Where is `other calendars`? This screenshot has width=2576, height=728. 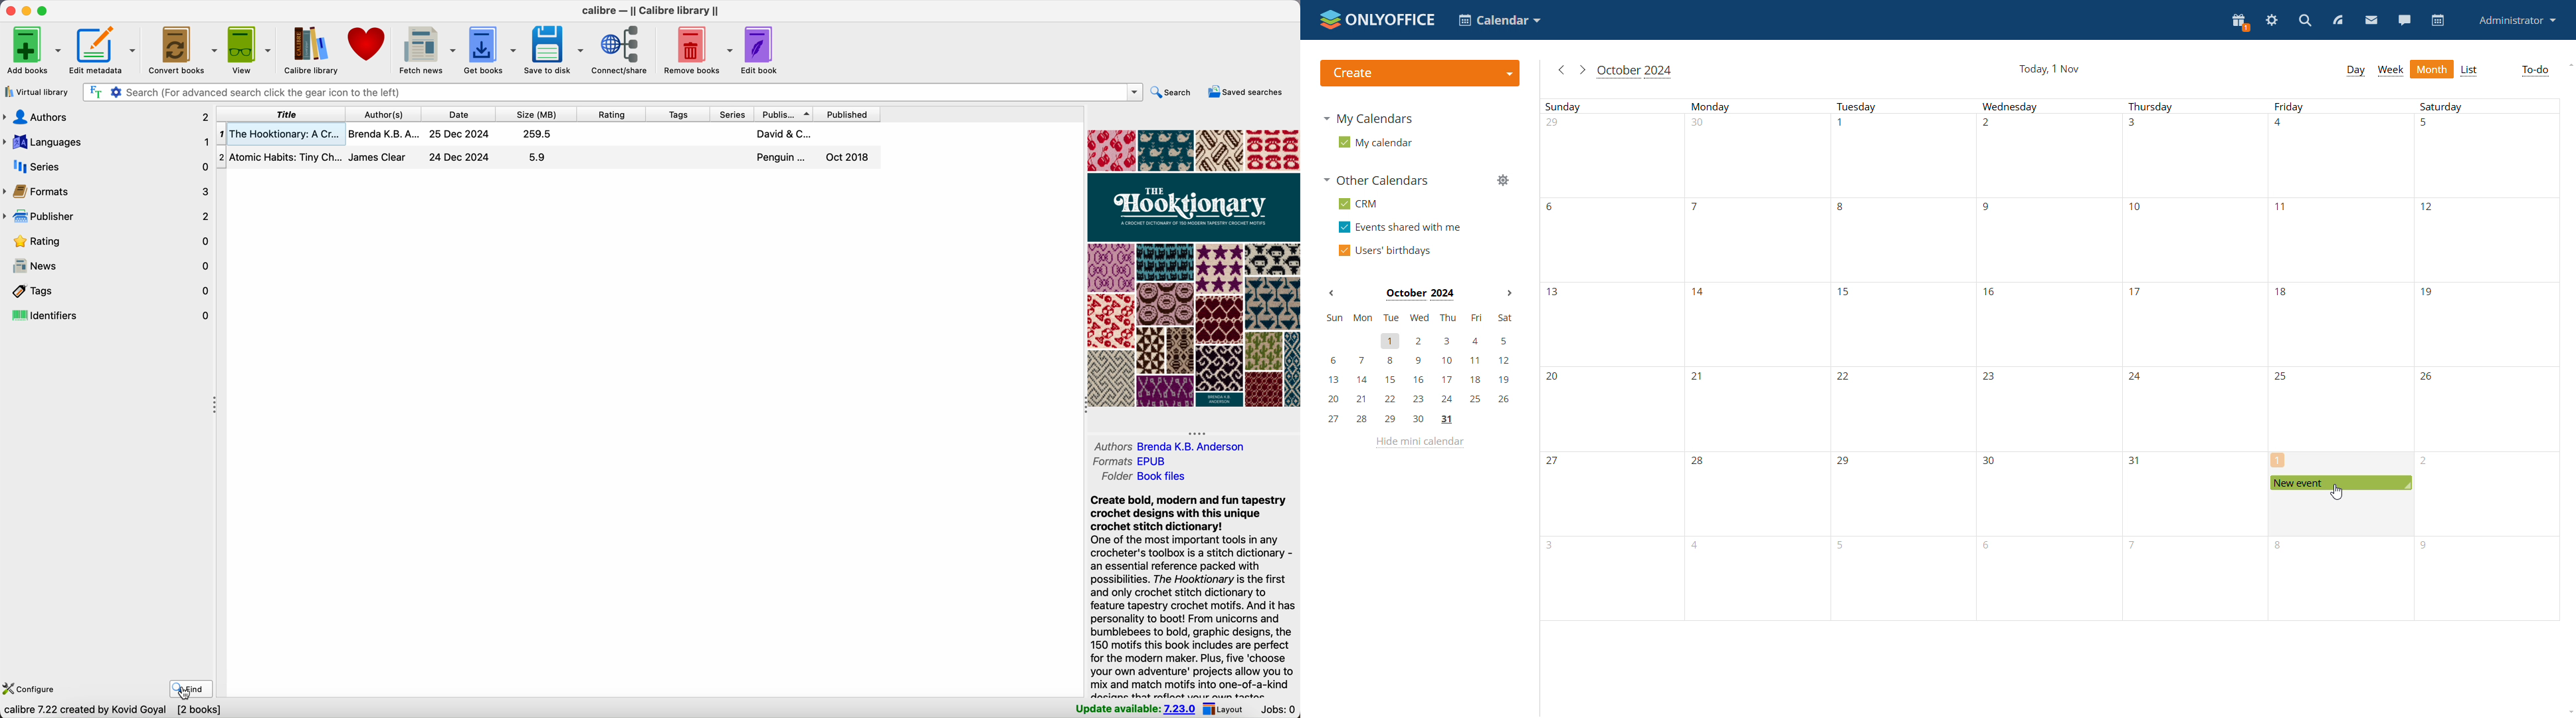 other calendars is located at coordinates (1377, 181).